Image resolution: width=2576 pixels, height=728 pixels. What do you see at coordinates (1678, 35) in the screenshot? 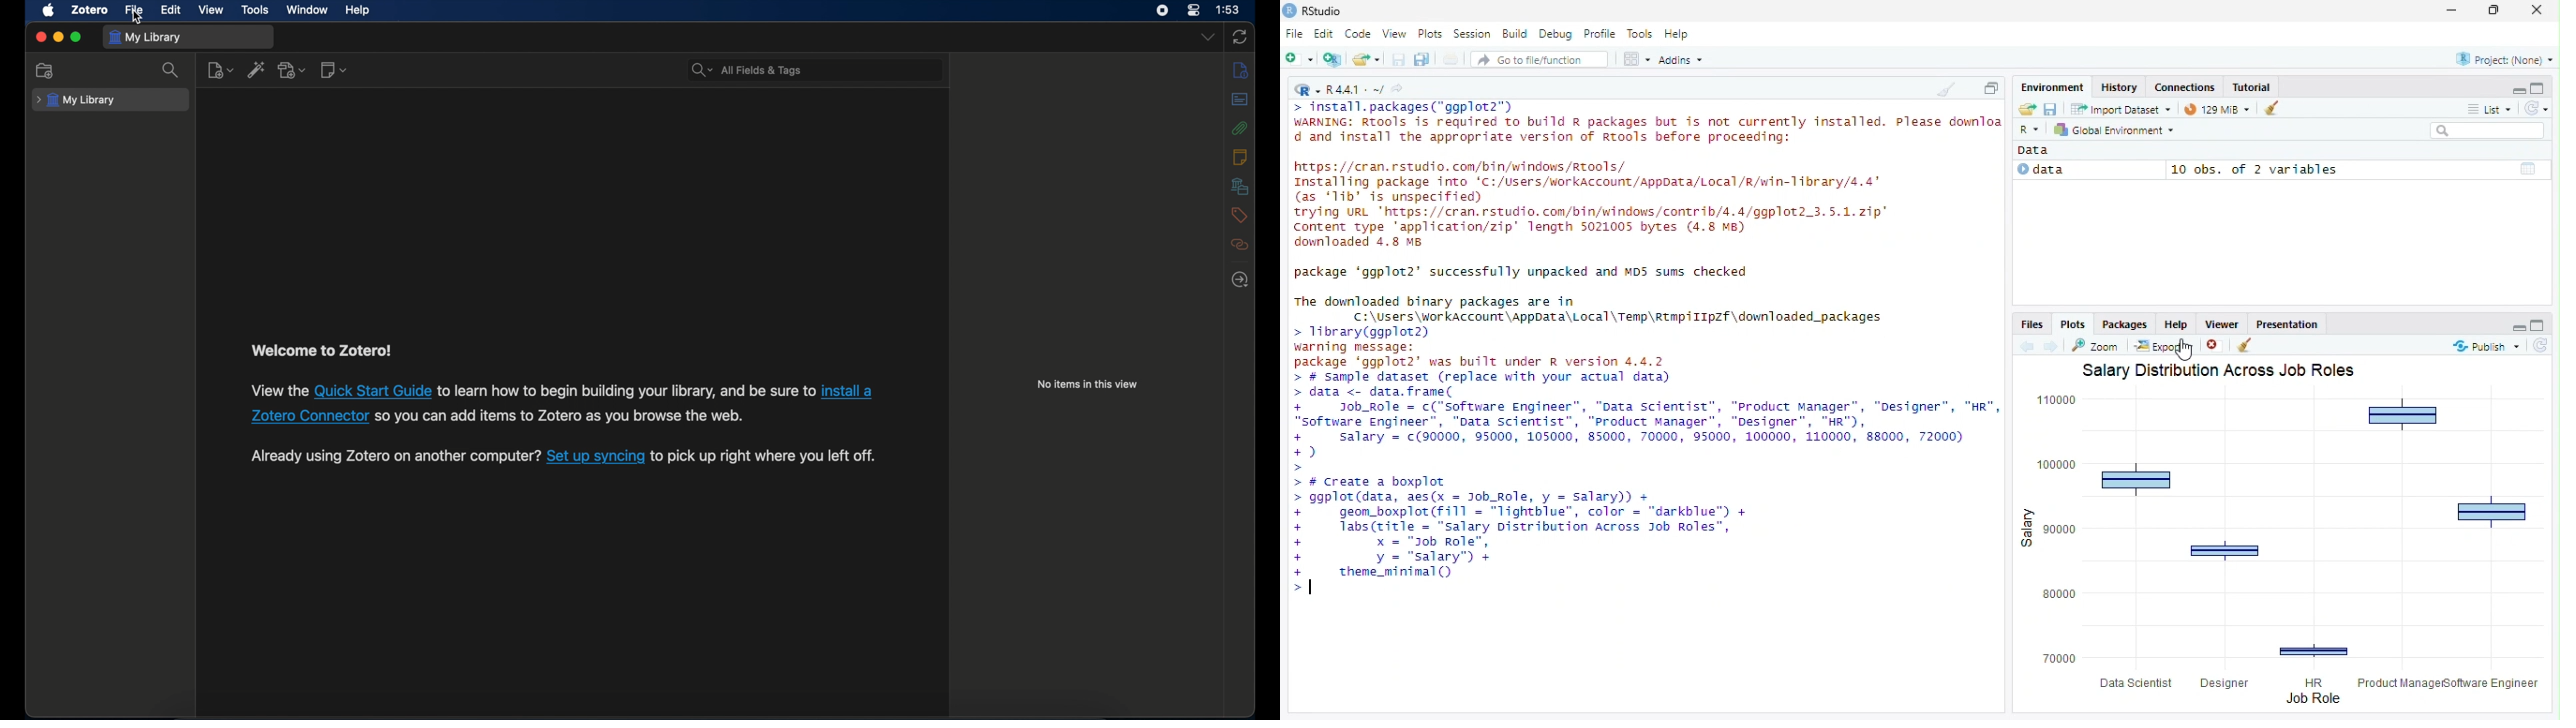
I see `Help` at bounding box center [1678, 35].